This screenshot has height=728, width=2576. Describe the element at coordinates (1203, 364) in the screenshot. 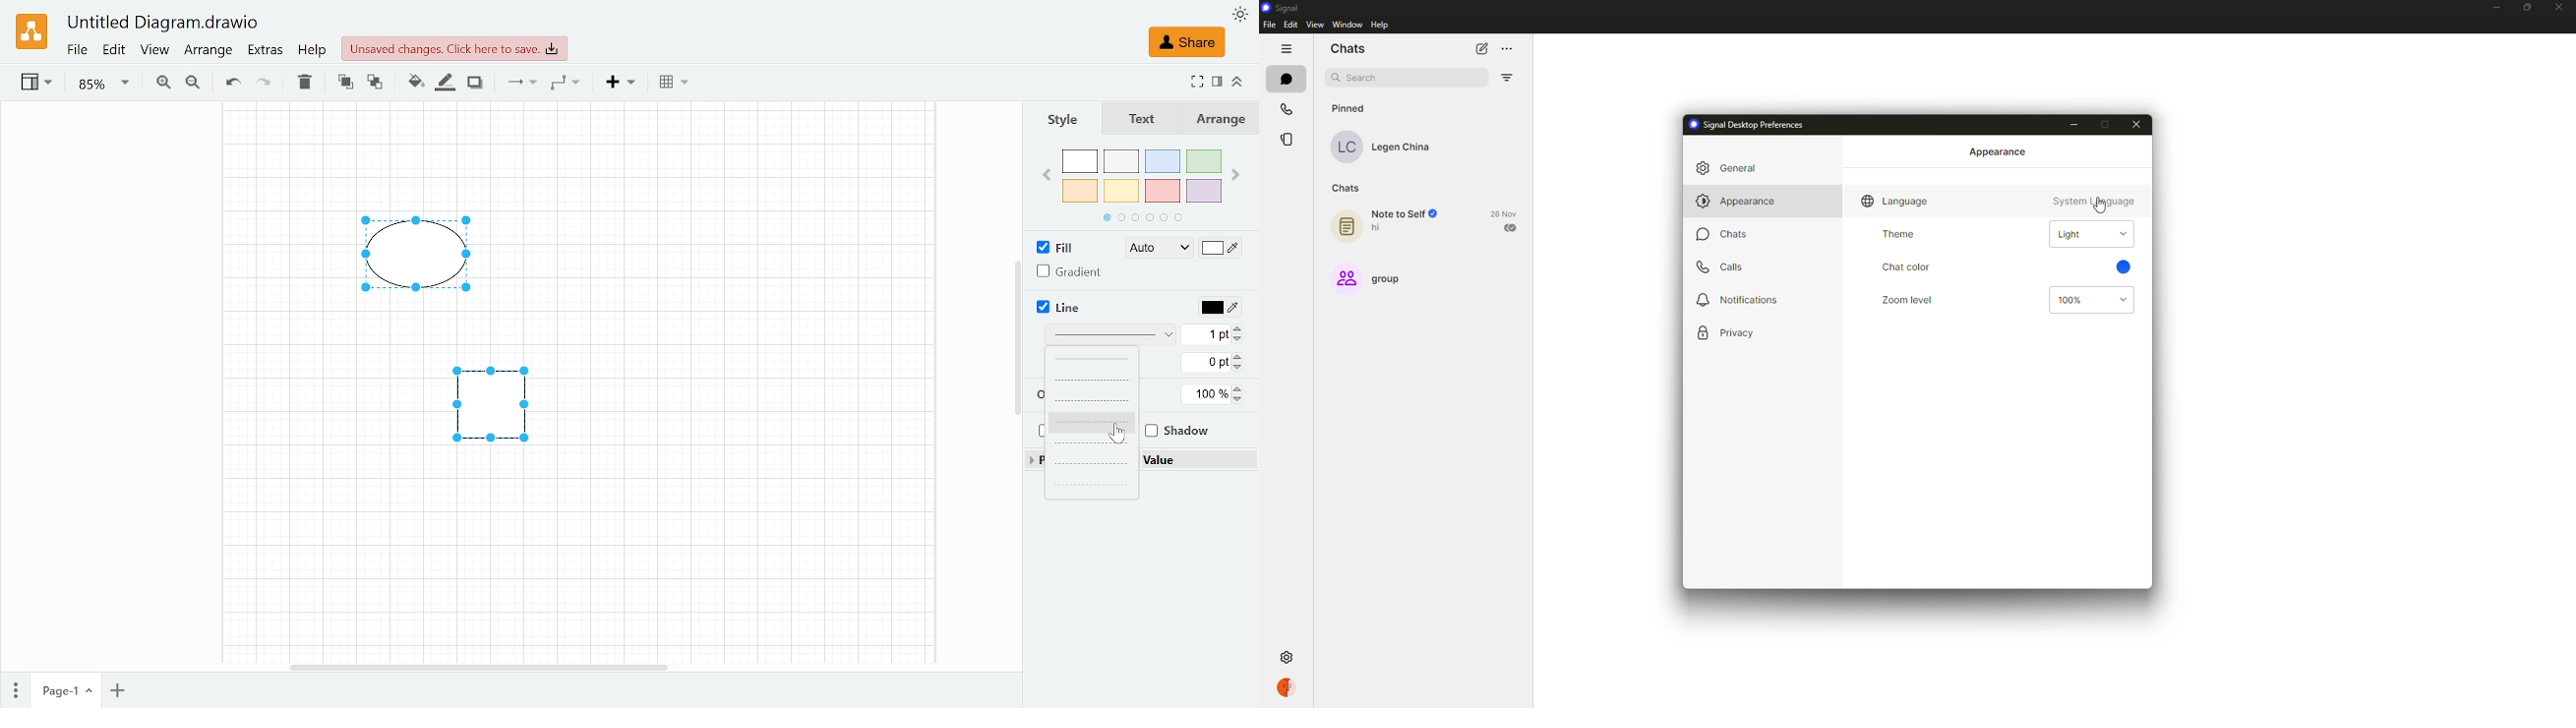

I see `Perimeter` at that location.